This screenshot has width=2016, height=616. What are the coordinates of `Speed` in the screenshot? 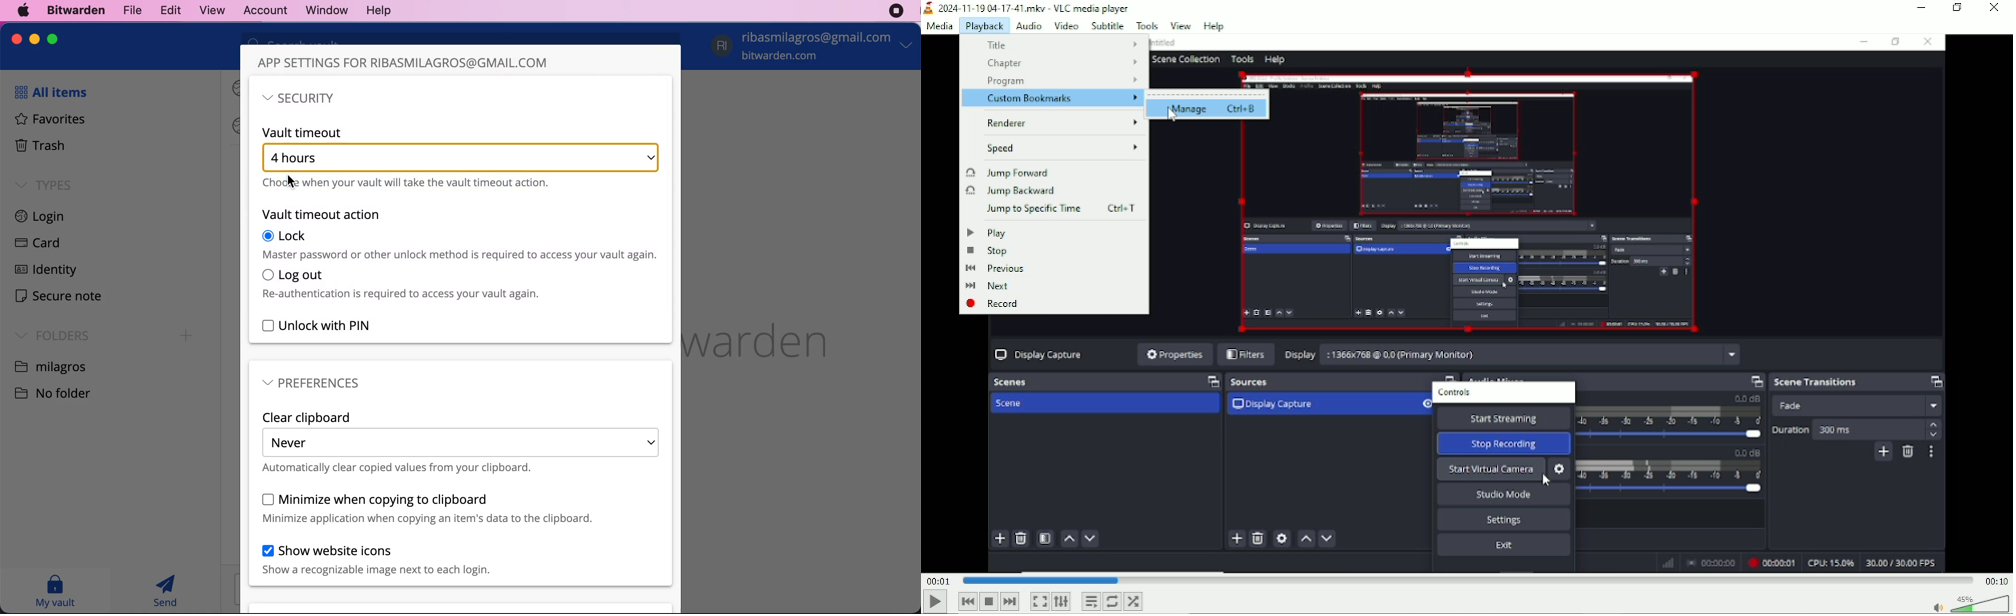 It's located at (1062, 149).